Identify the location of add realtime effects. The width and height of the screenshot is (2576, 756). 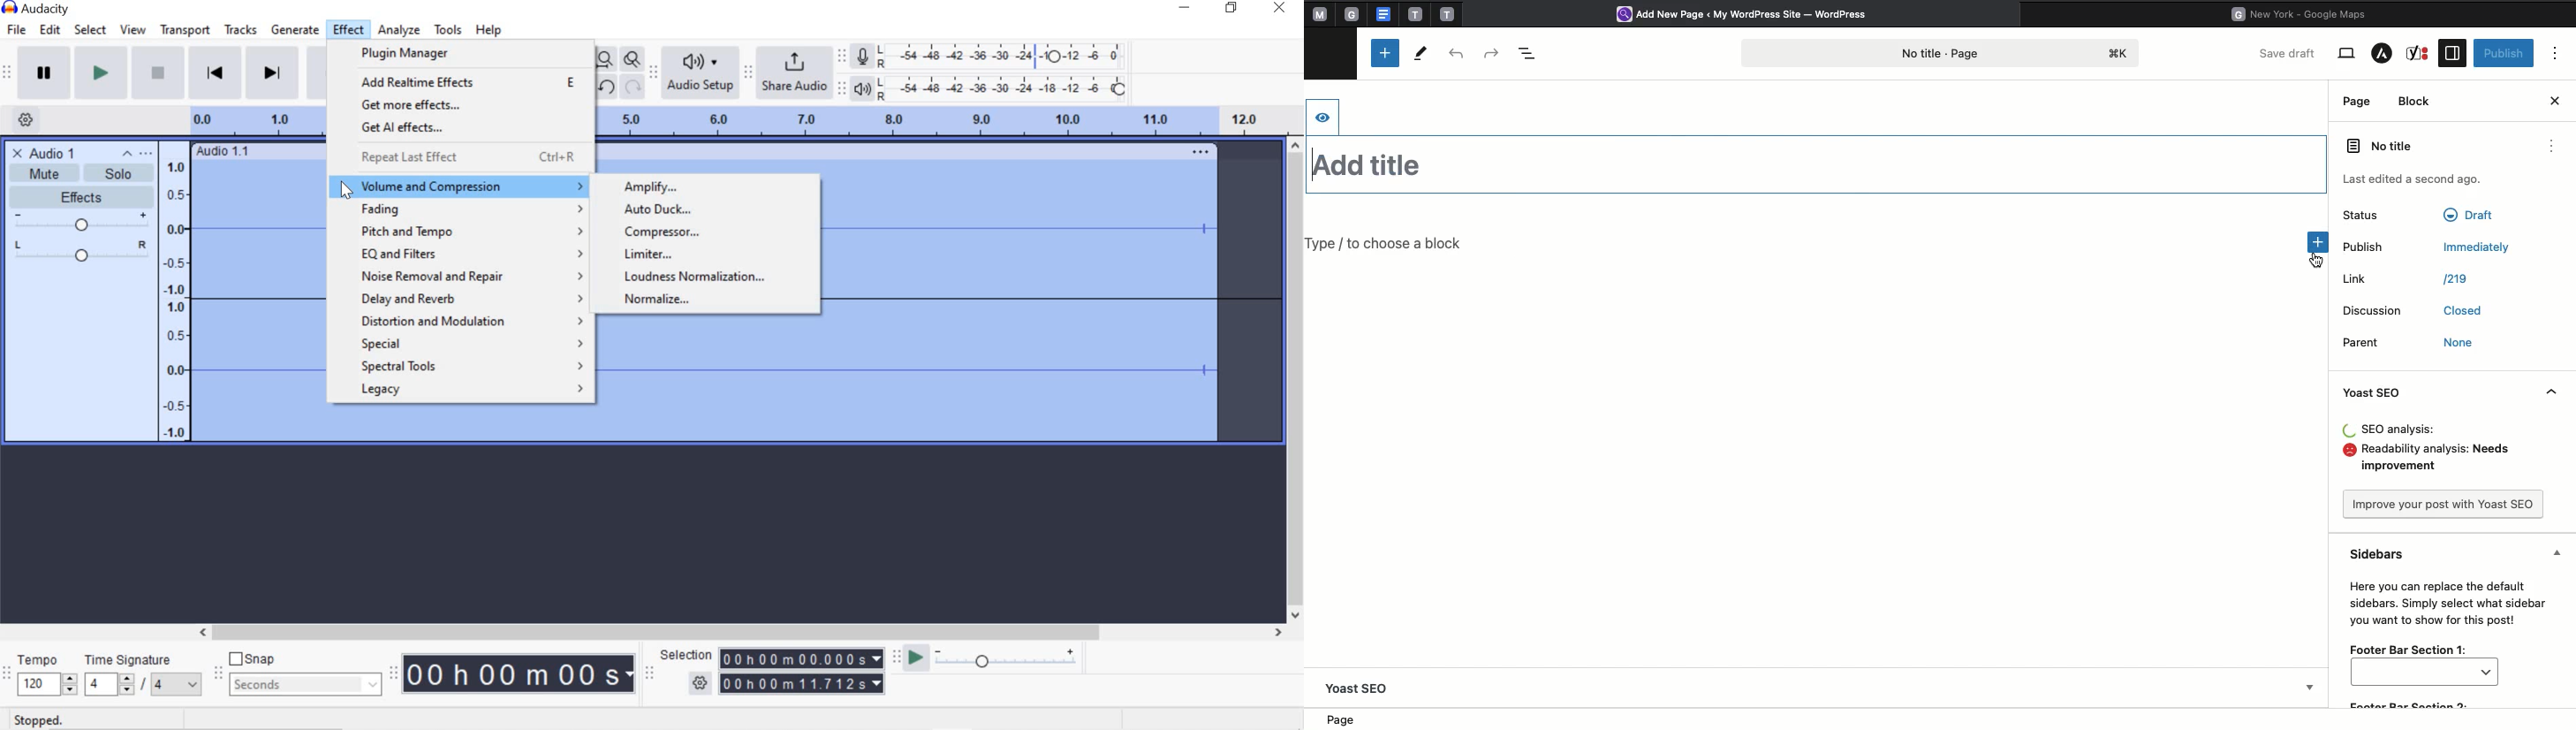
(467, 81).